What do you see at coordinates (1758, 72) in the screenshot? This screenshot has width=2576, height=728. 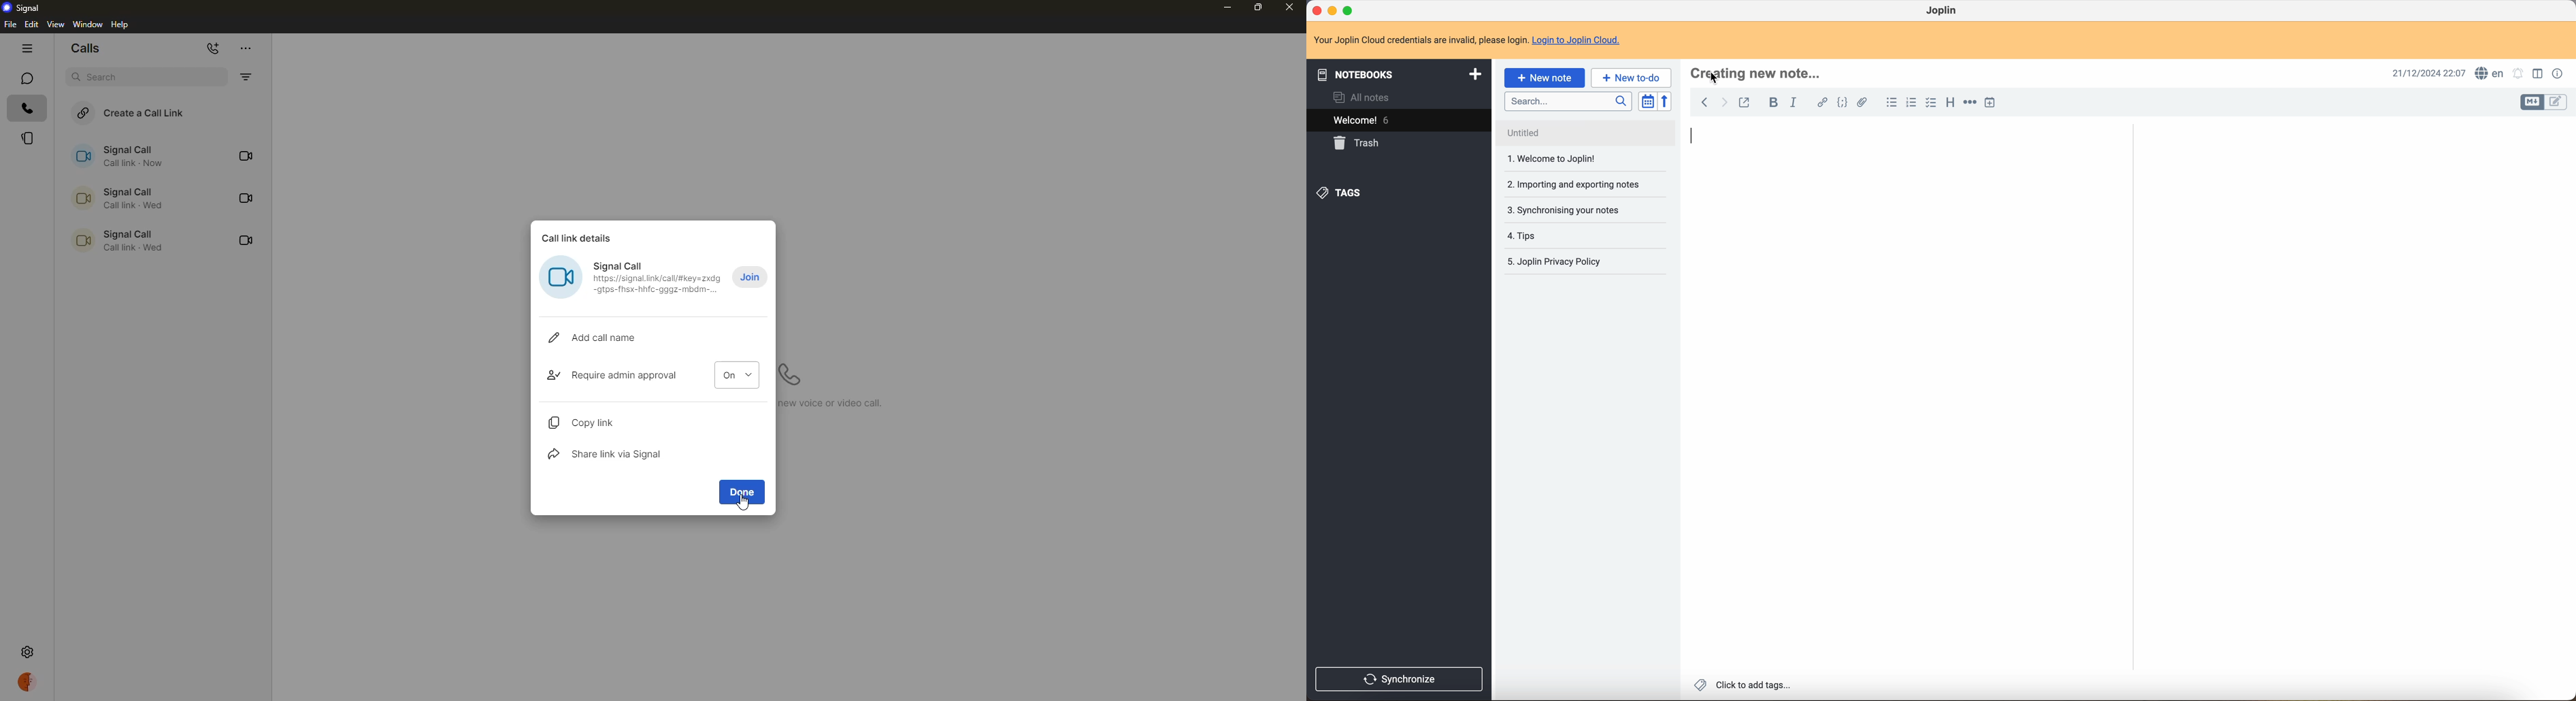 I see `click on title` at bounding box center [1758, 72].